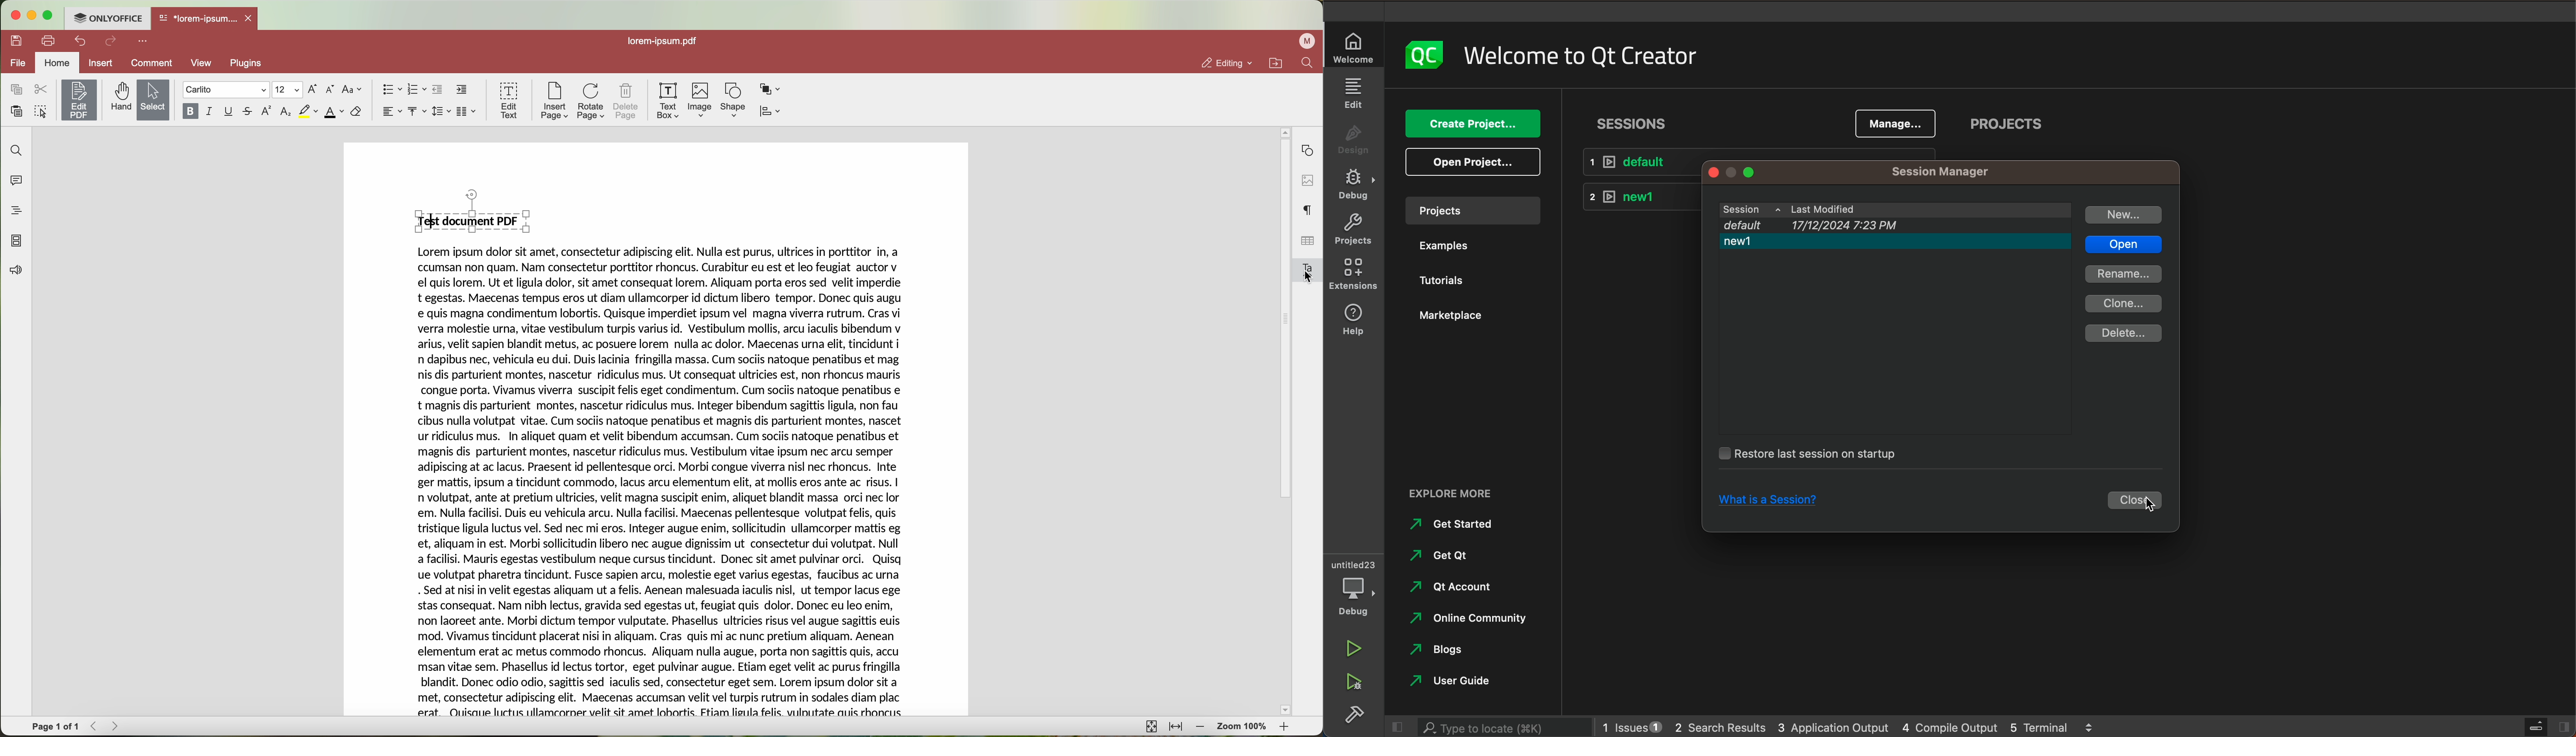 This screenshot has width=2576, height=756. Describe the element at coordinates (149, 64) in the screenshot. I see `comment` at that location.